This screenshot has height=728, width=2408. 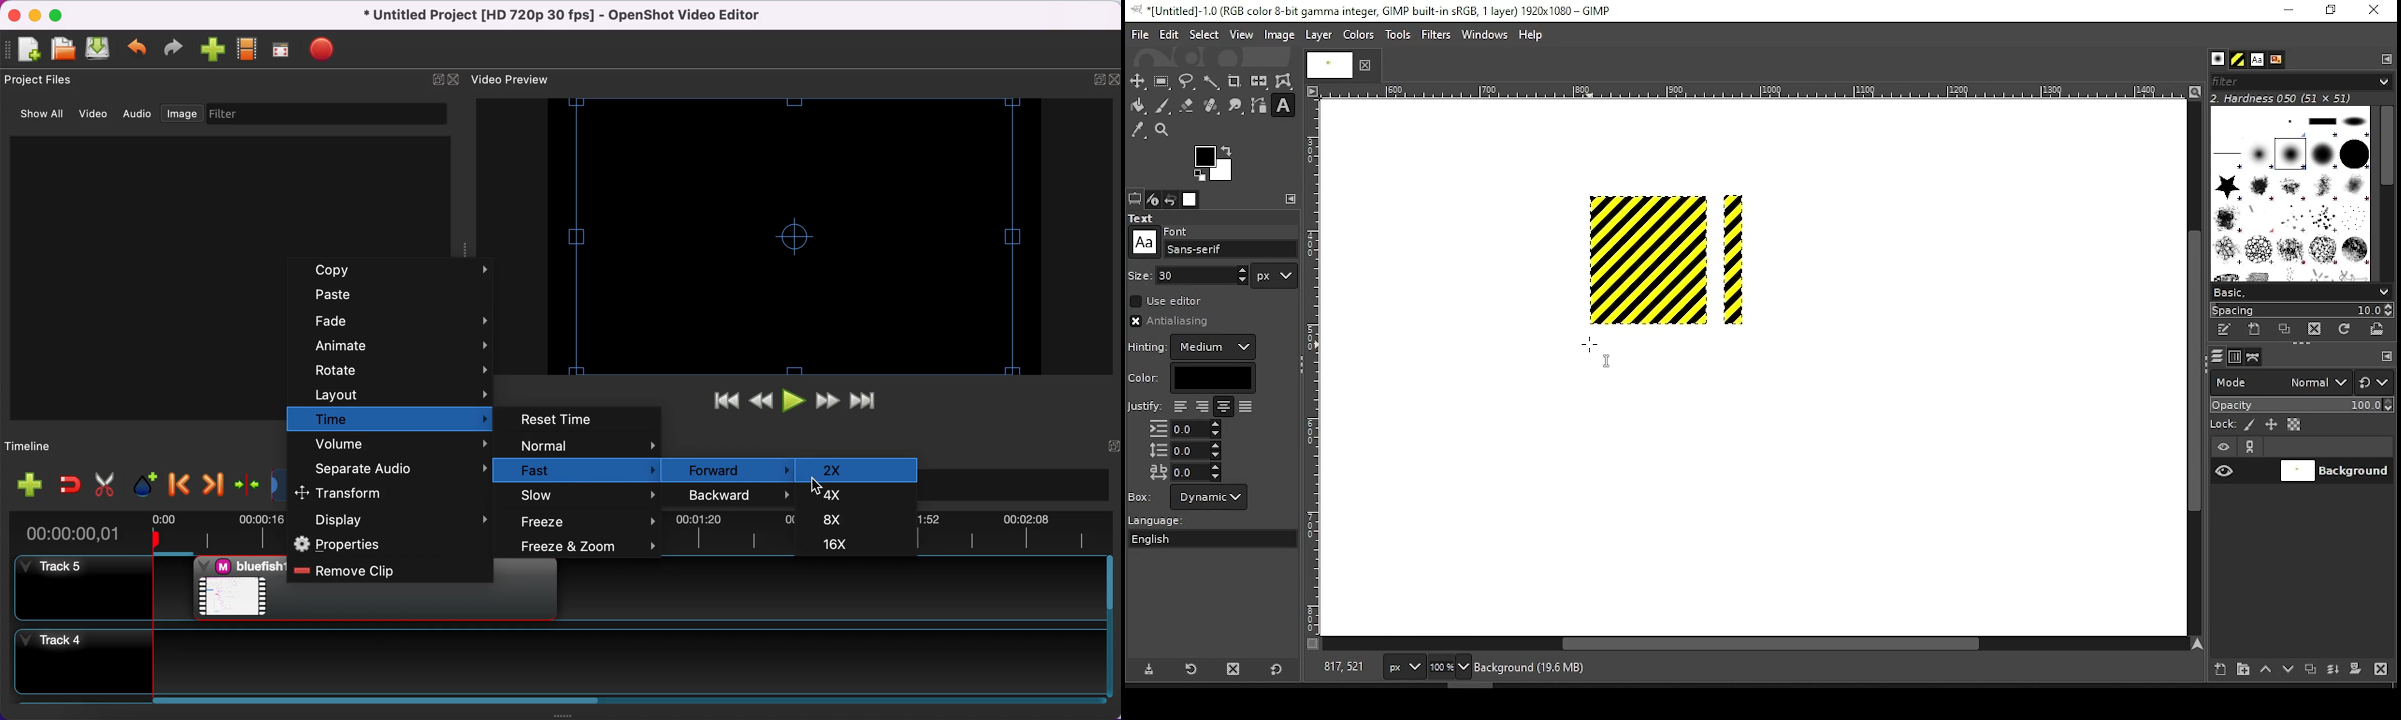 What do you see at coordinates (2343, 331) in the screenshot?
I see `refresh brushes` at bounding box center [2343, 331].